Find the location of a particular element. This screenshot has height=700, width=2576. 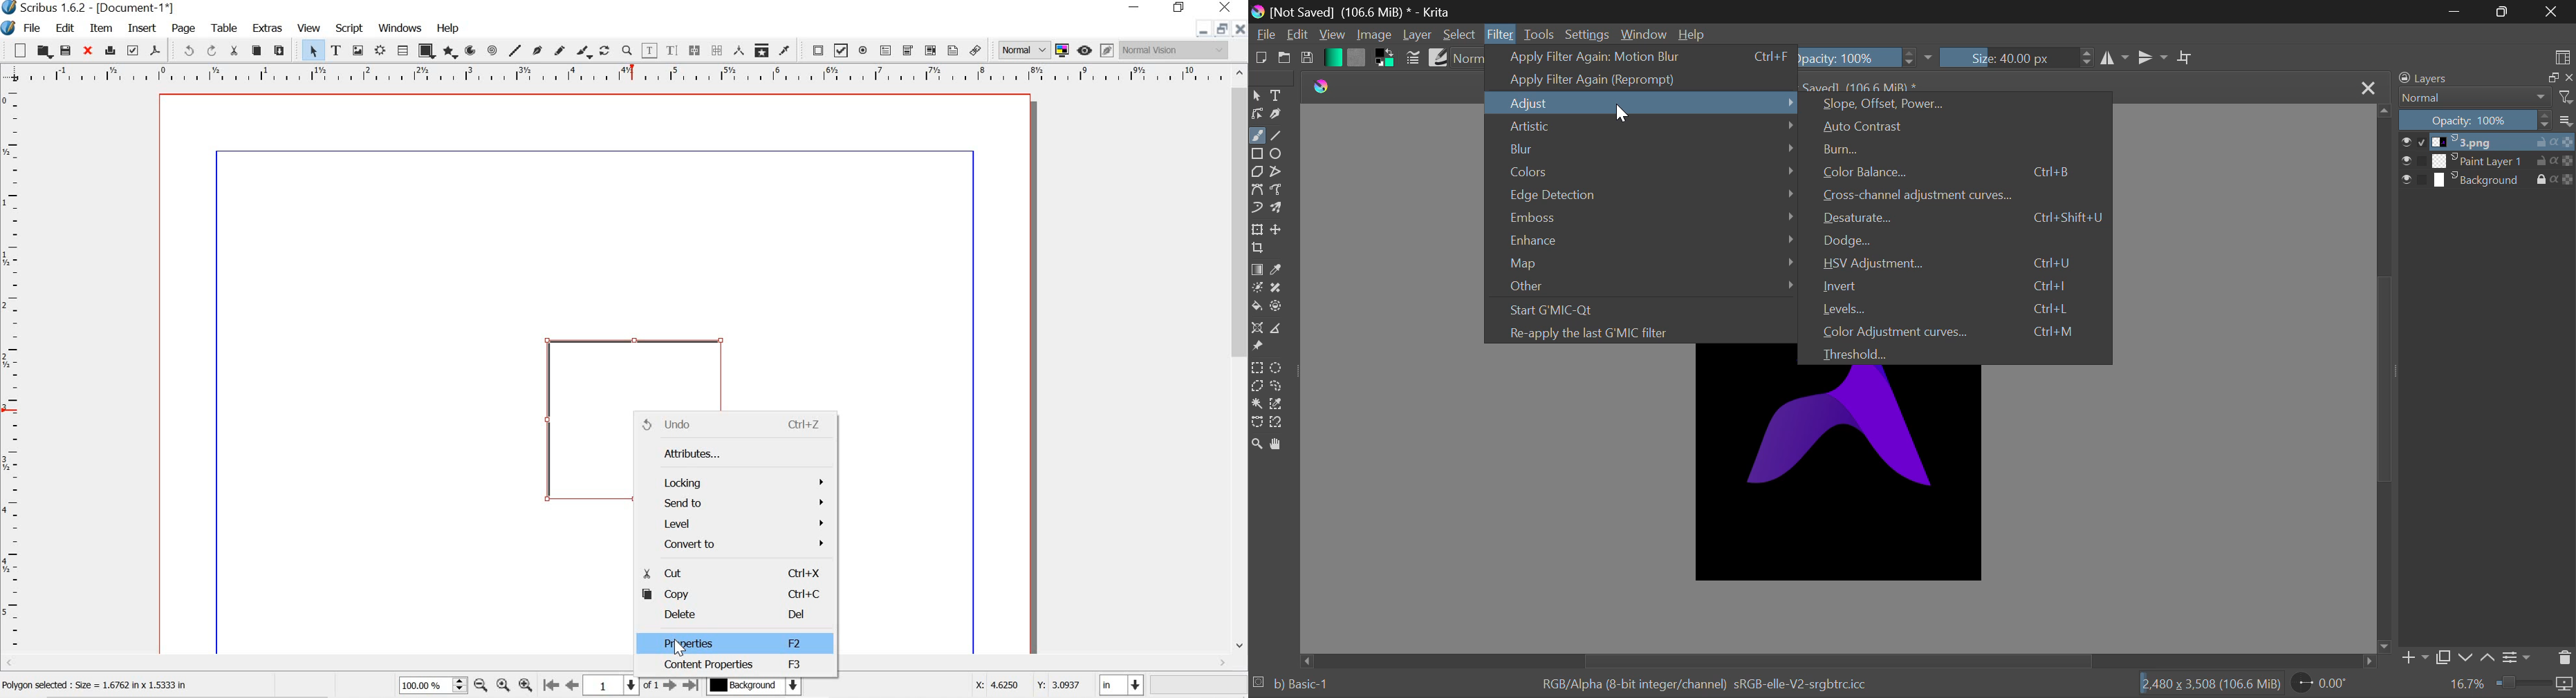

print is located at coordinates (110, 49).